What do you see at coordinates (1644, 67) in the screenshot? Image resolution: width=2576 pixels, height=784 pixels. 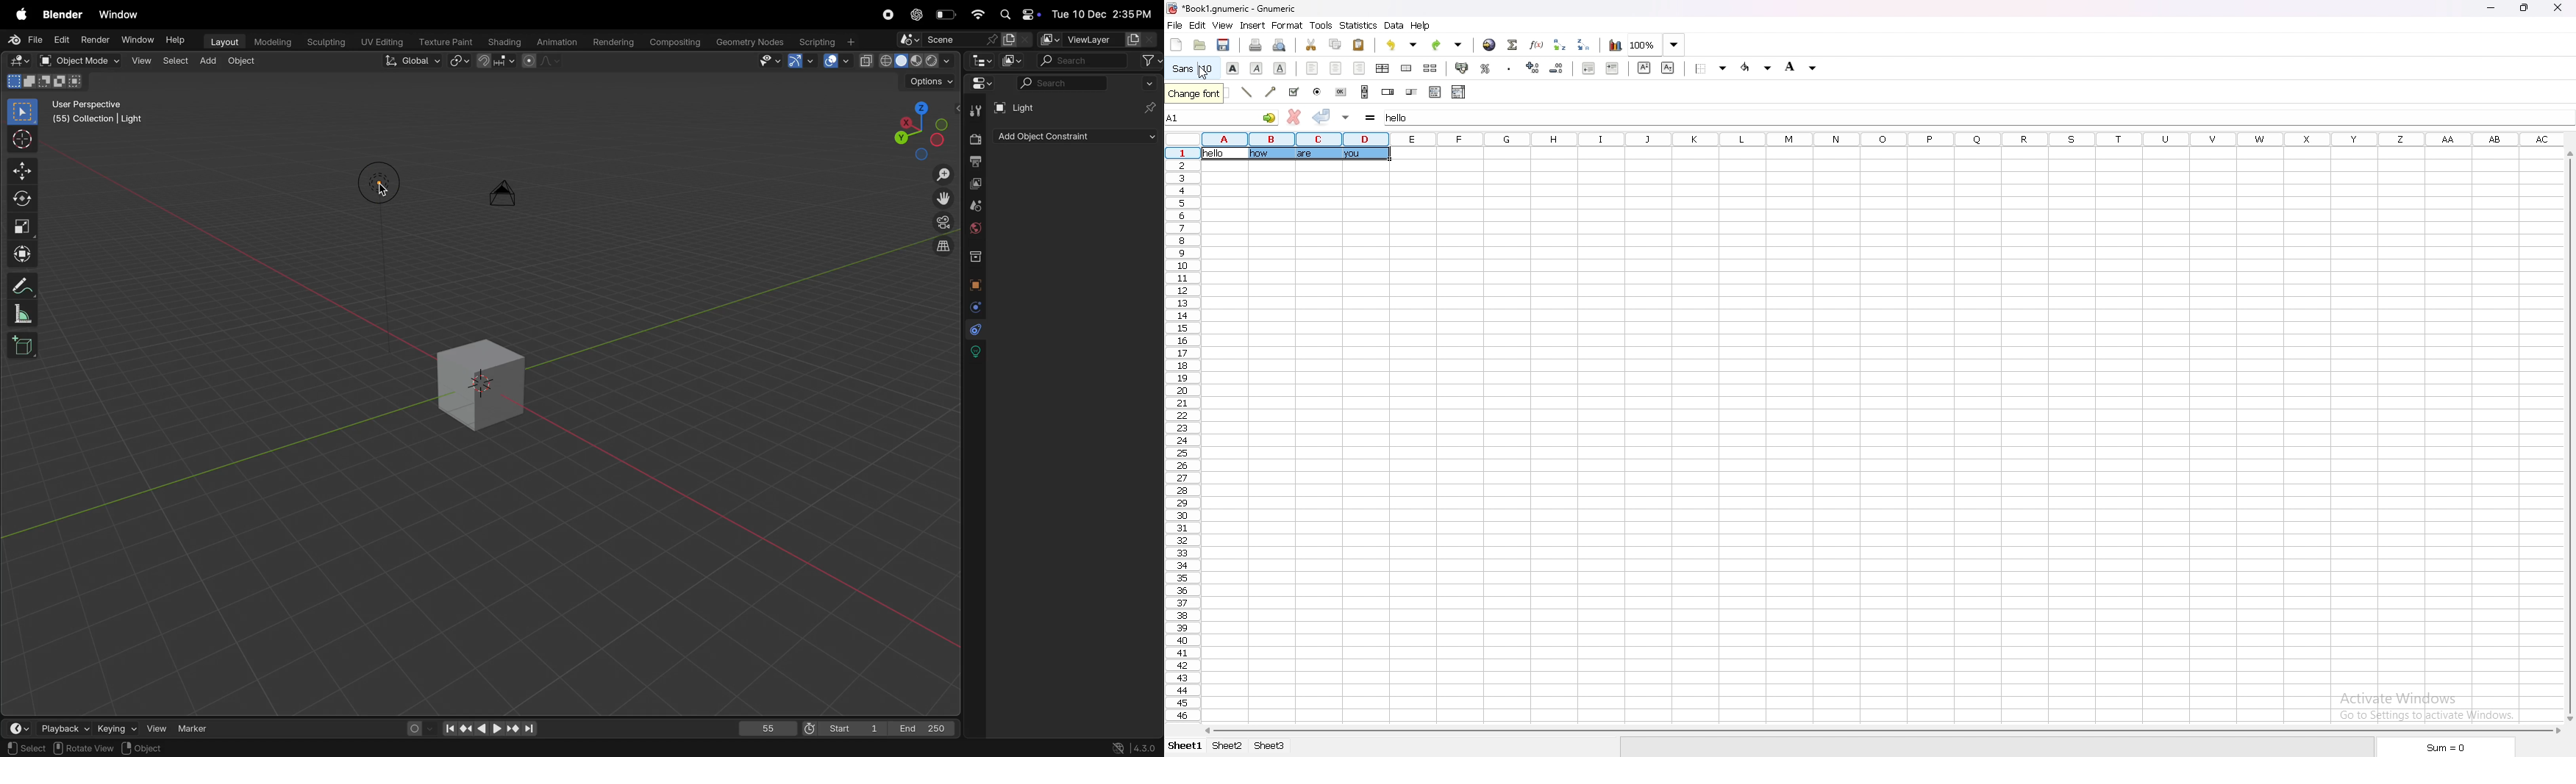 I see `superscript` at bounding box center [1644, 67].